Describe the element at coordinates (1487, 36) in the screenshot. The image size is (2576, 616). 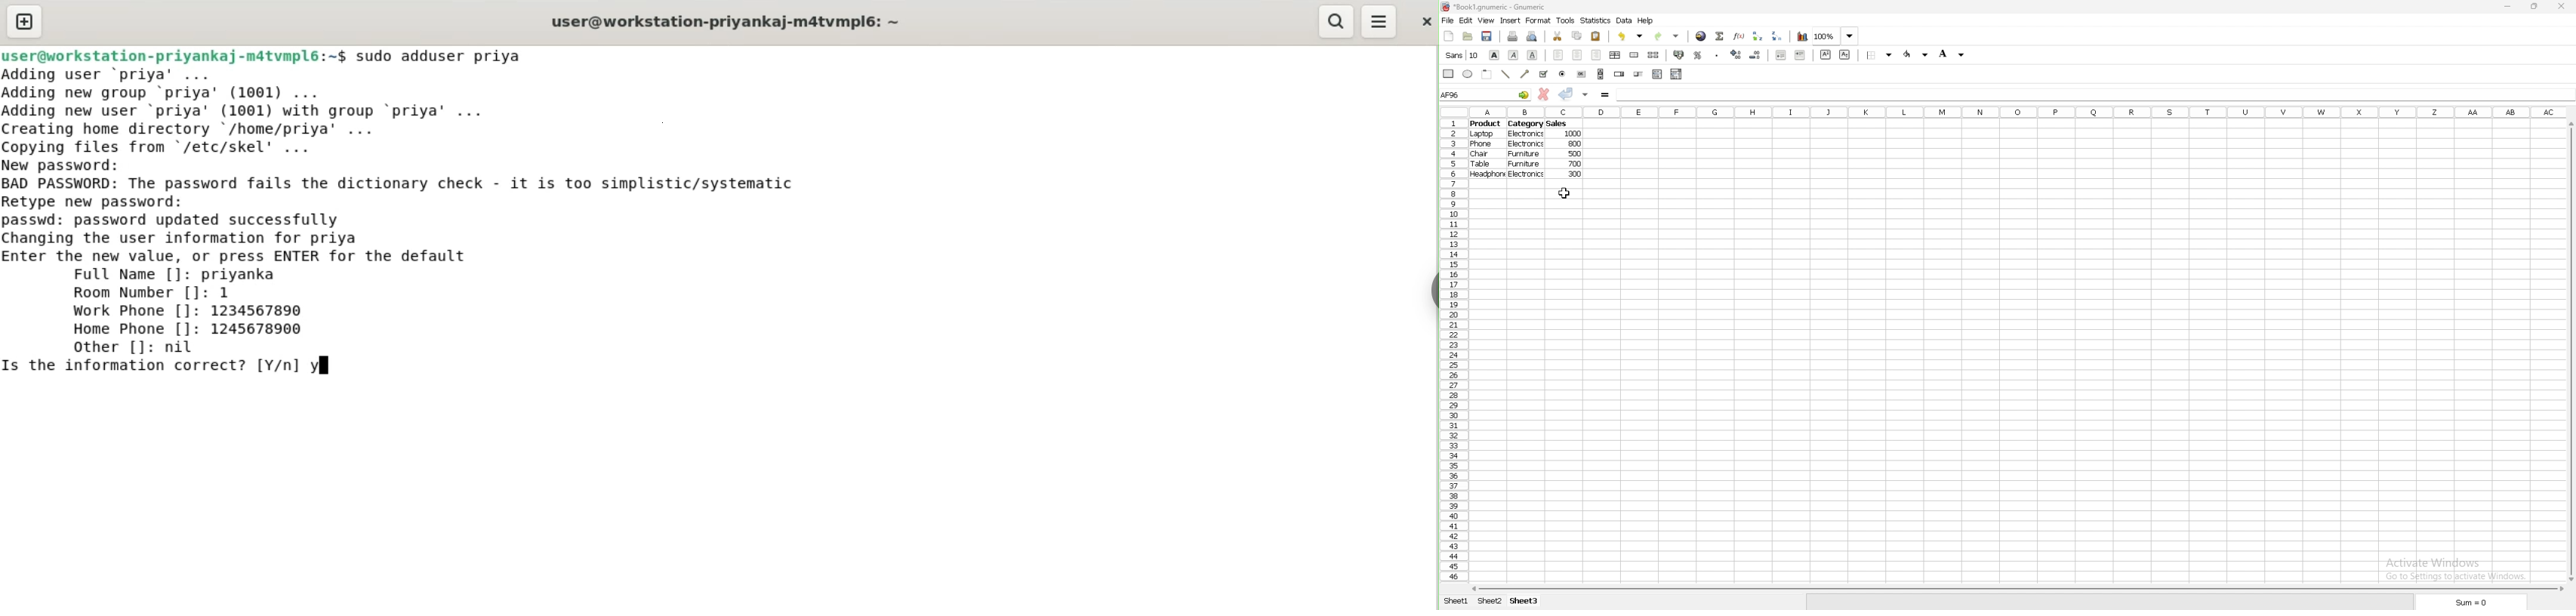
I see `save` at that location.